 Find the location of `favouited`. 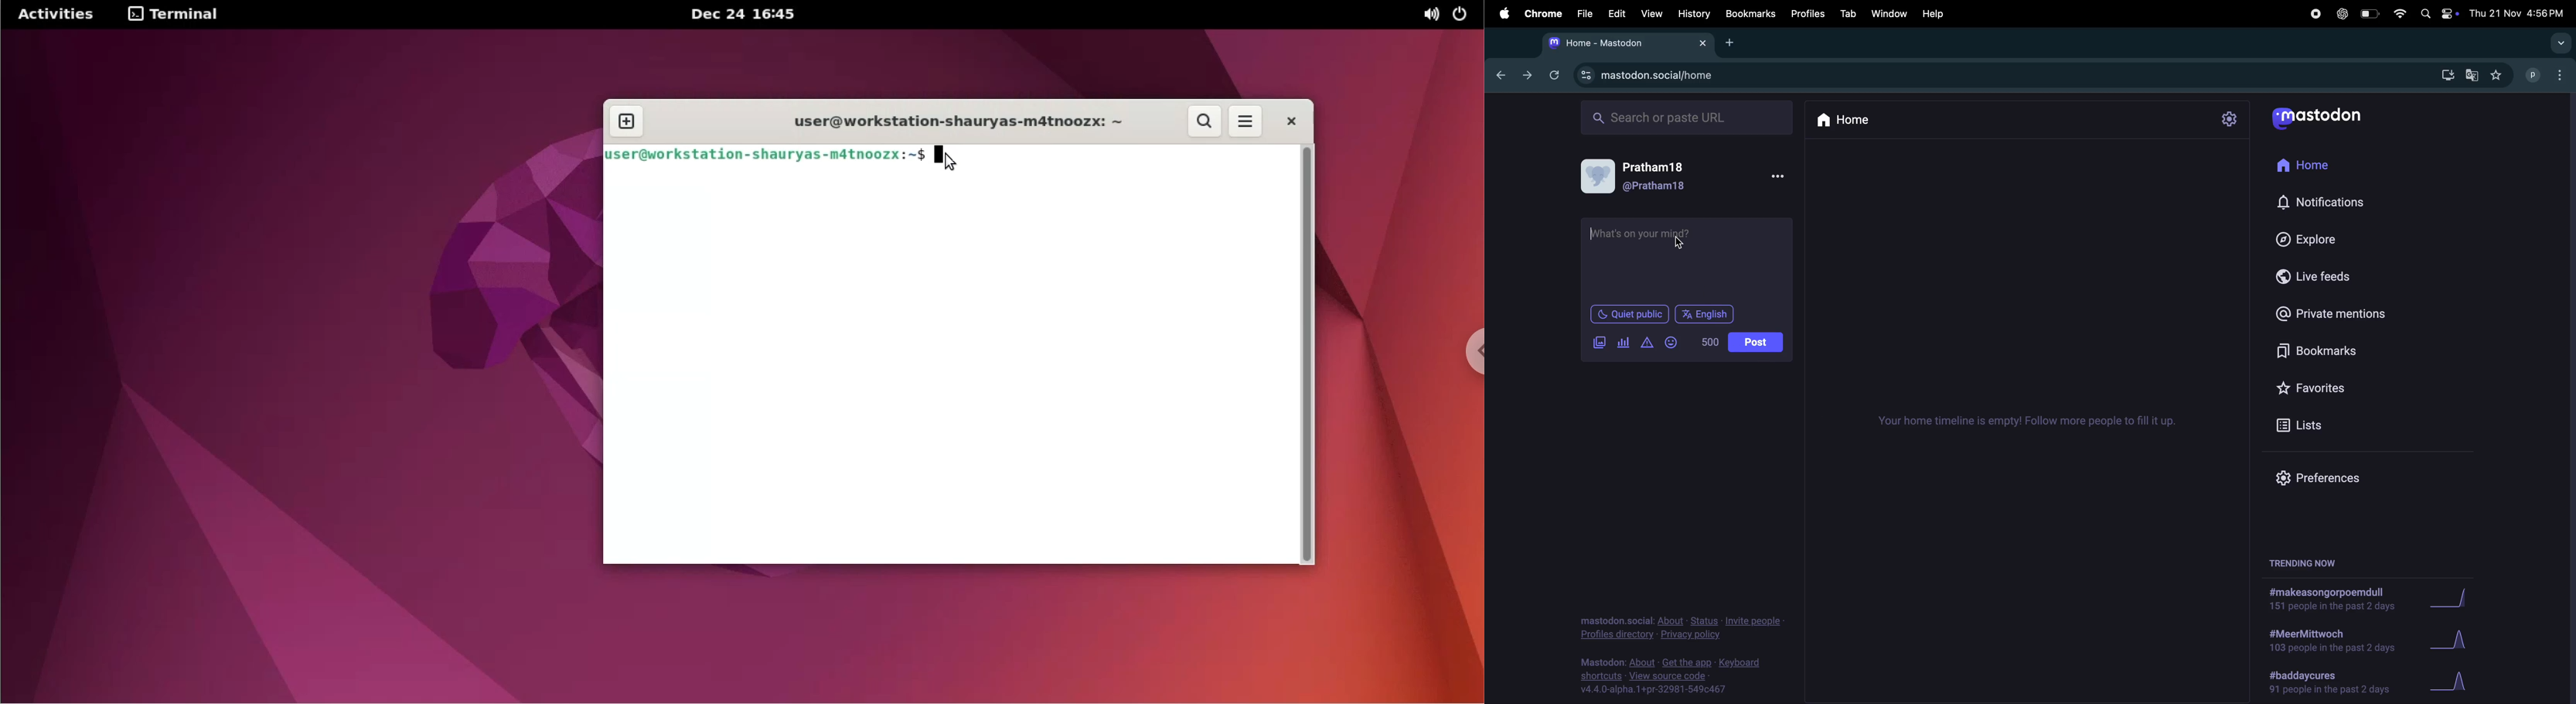

favouited is located at coordinates (2500, 75).